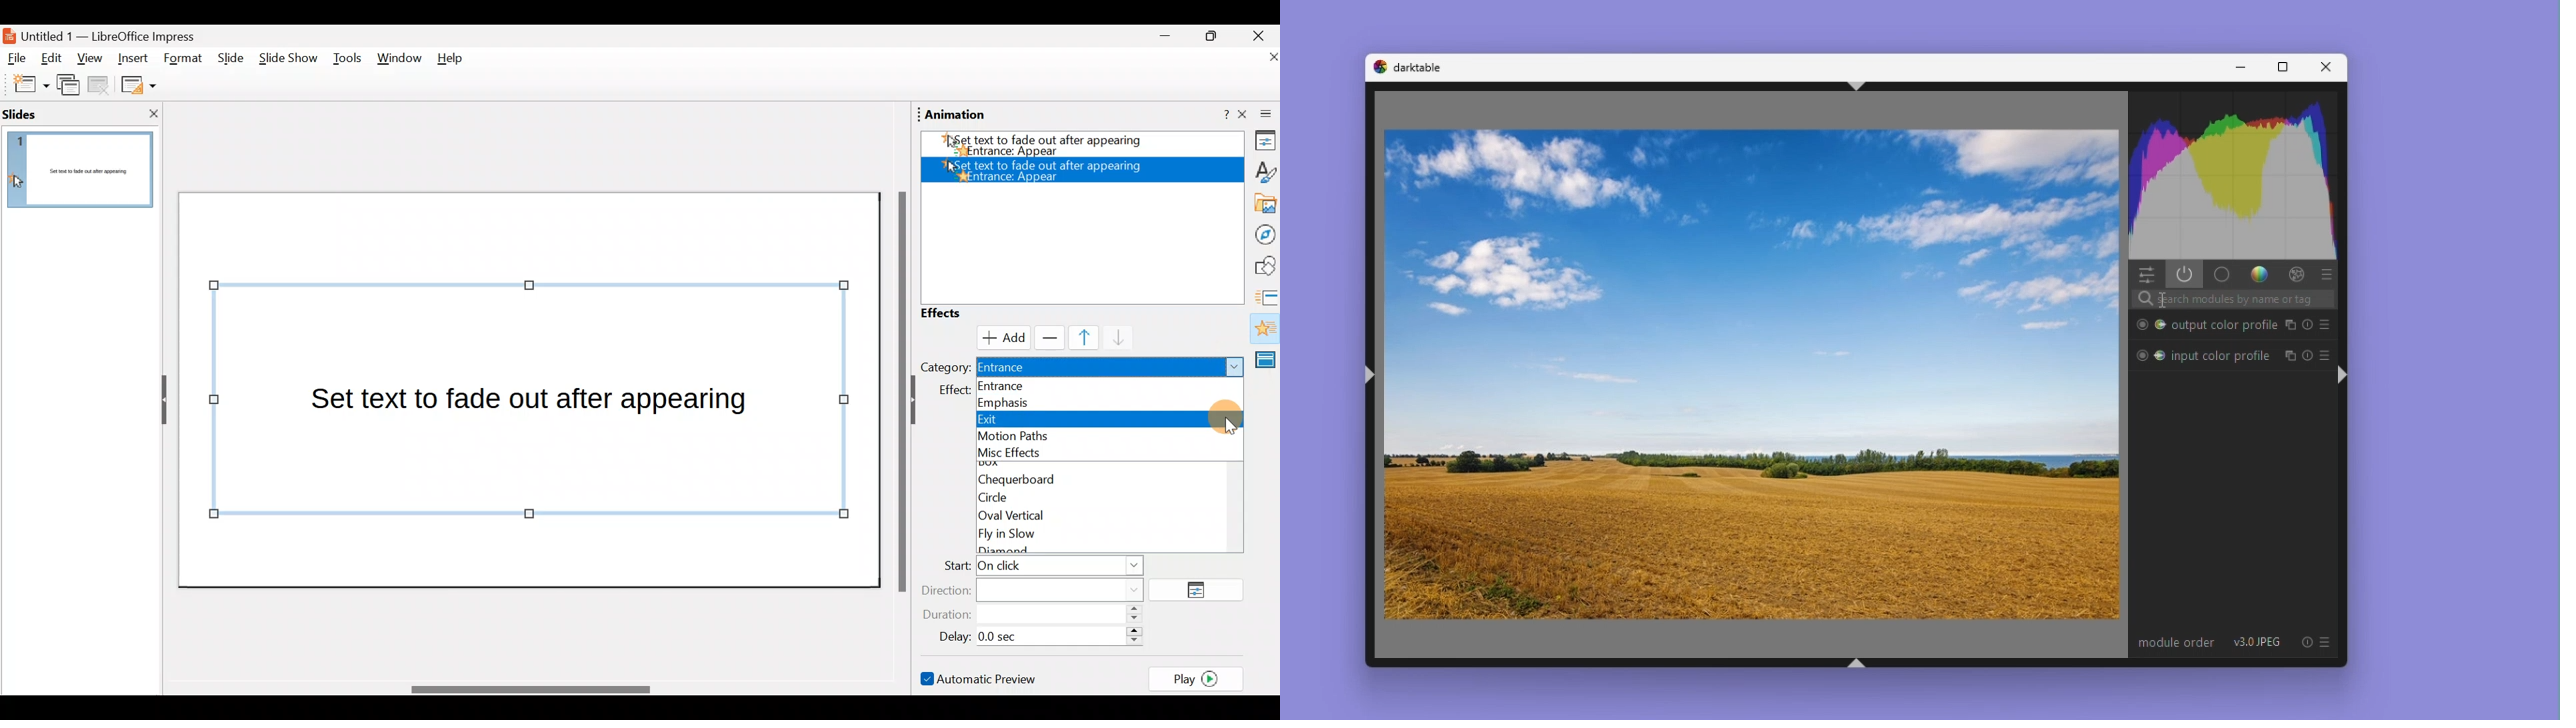 The width and height of the screenshot is (2576, 728). What do you see at coordinates (529, 689) in the screenshot?
I see `Scroll bar` at bounding box center [529, 689].